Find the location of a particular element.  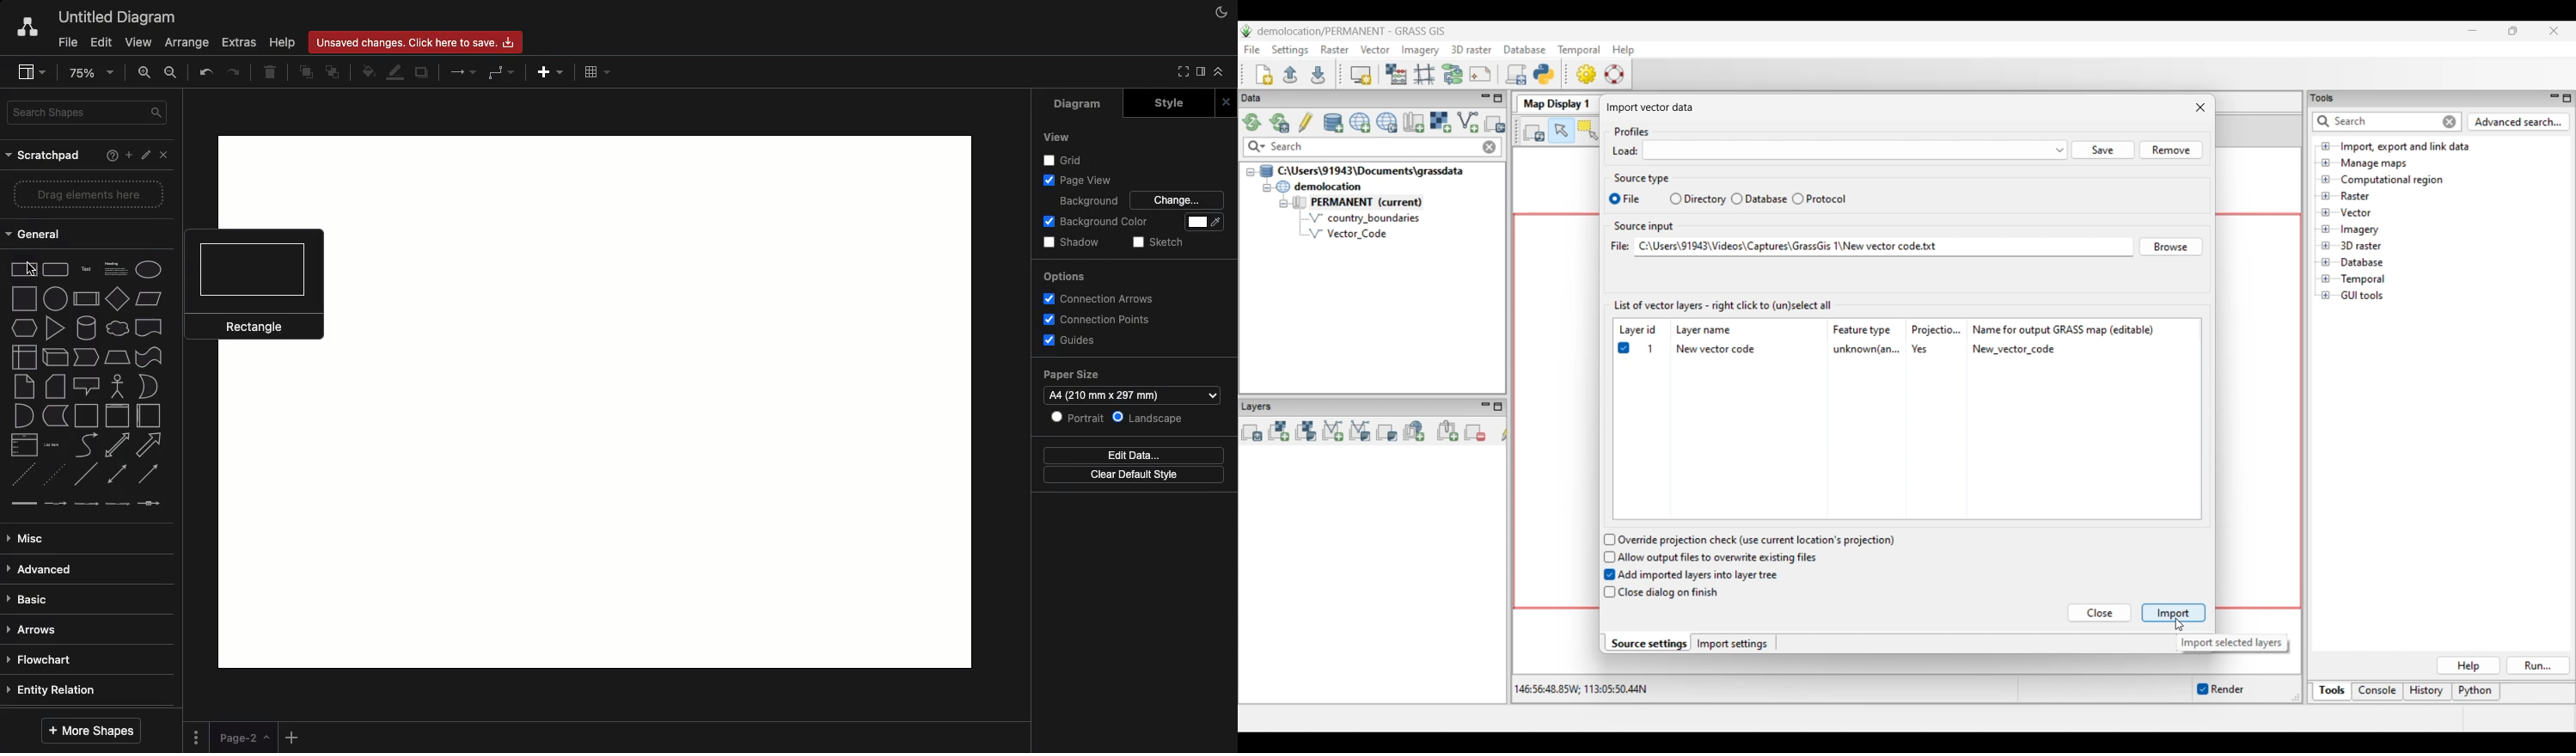

cylinder is located at coordinates (84, 328).